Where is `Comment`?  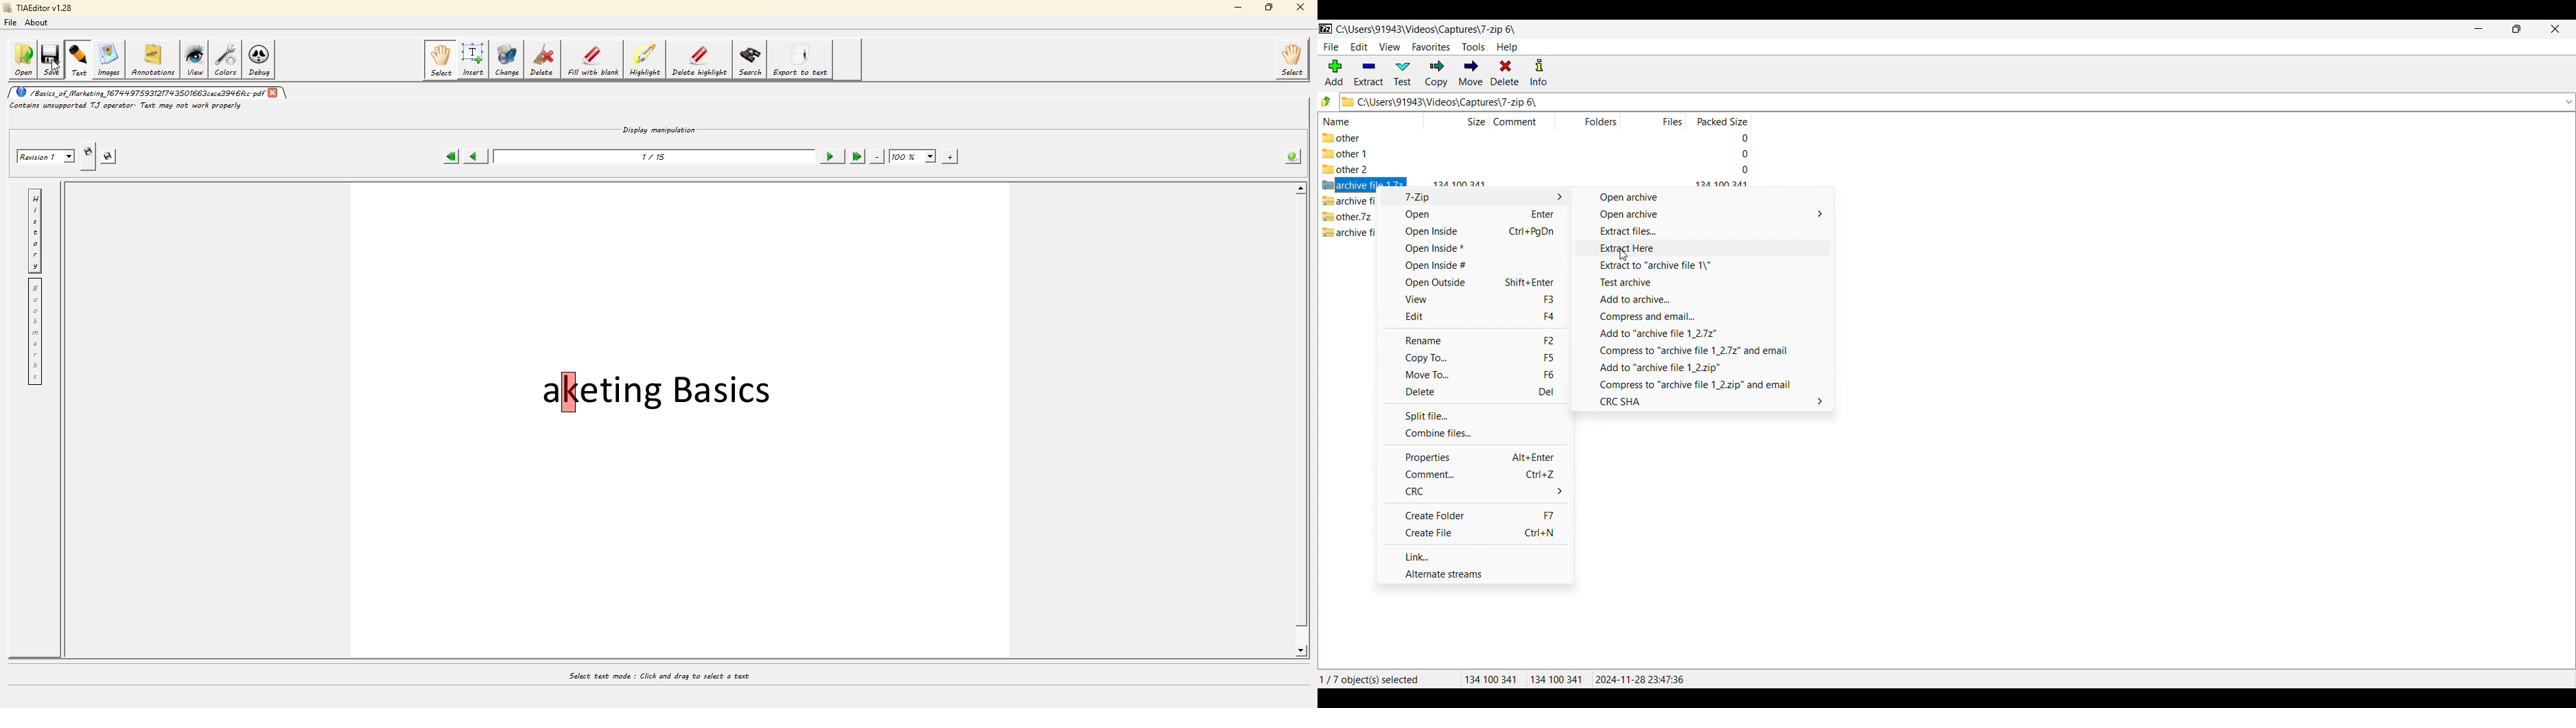
Comment is located at coordinates (1475, 475).